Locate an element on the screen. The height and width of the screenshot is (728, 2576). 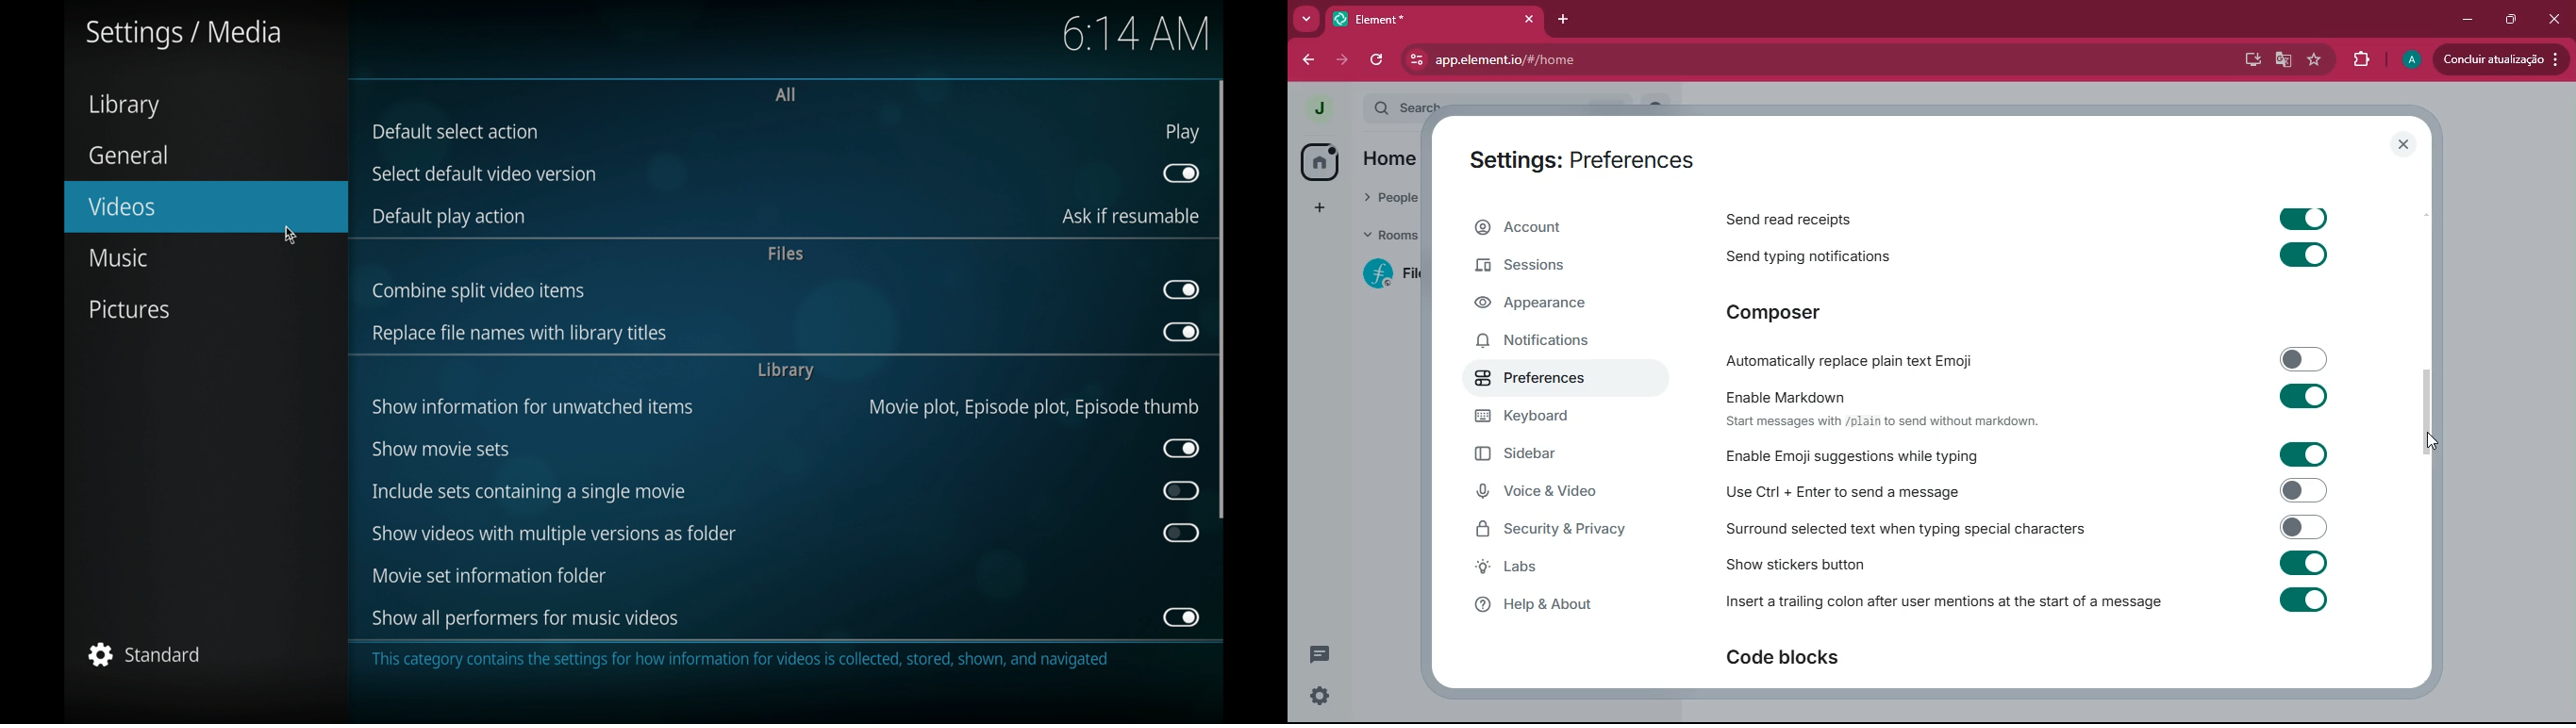
library is located at coordinates (123, 106).